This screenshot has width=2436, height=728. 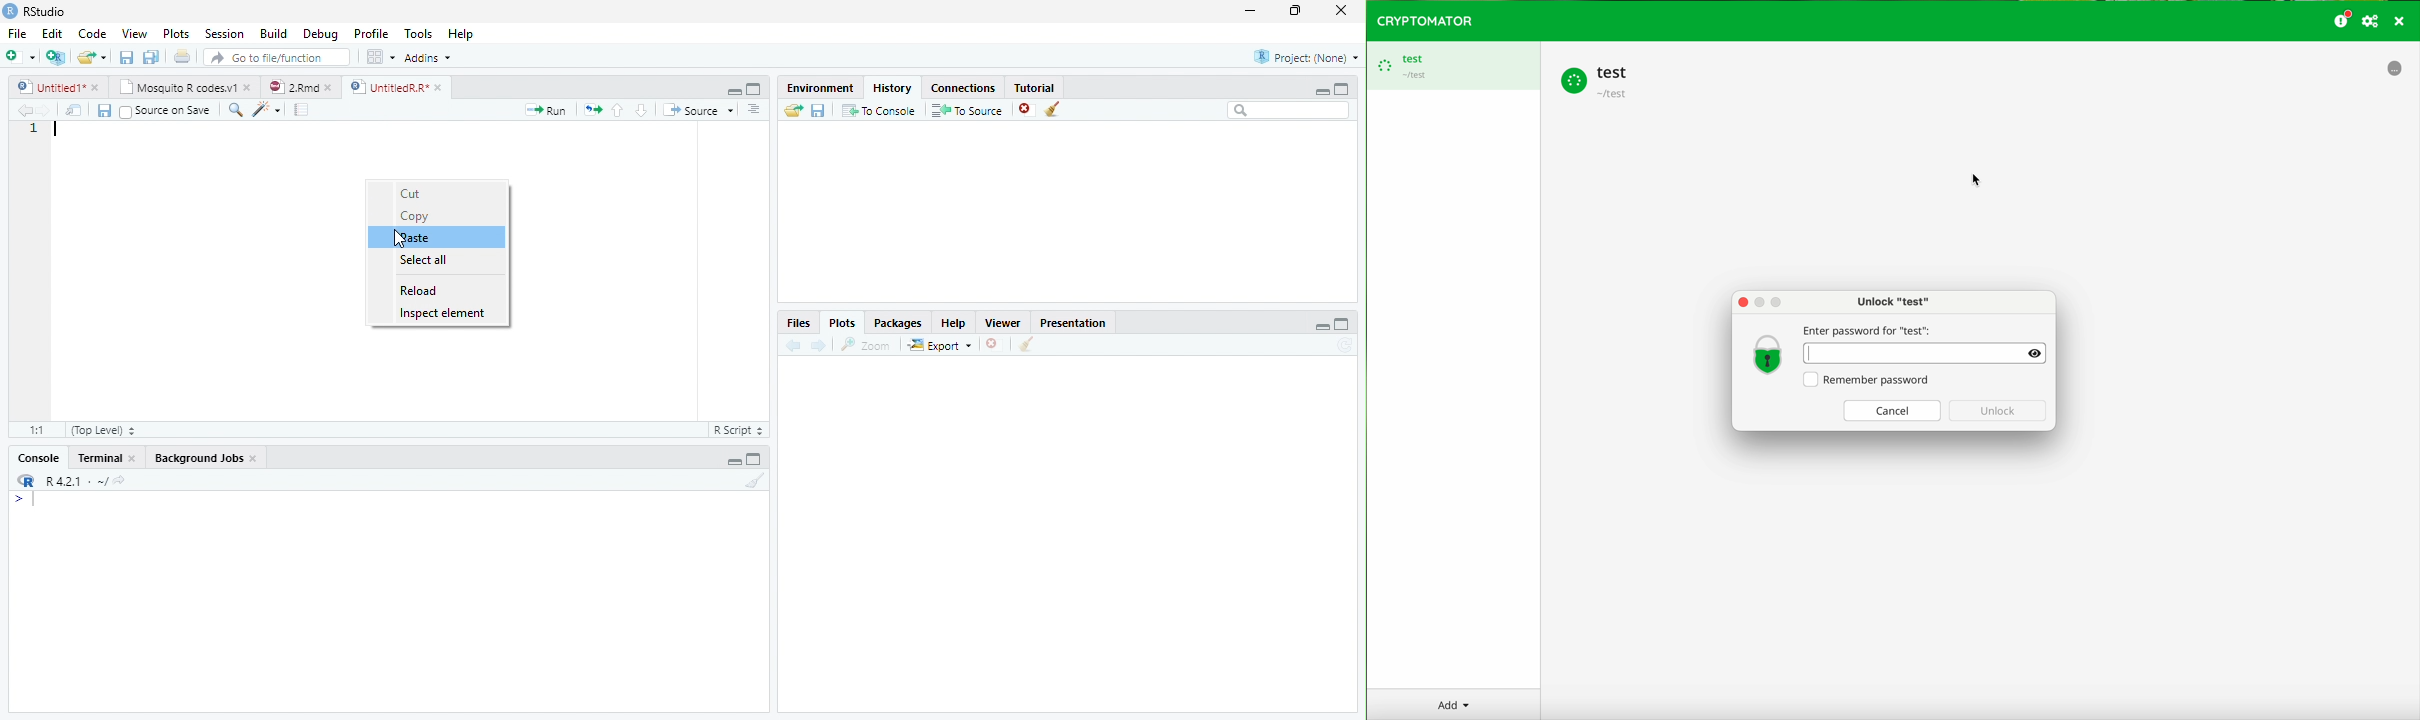 What do you see at coordinates (200, 459) in the screenshot?
I see `Background Jobs` at bounding box center [200, 459].